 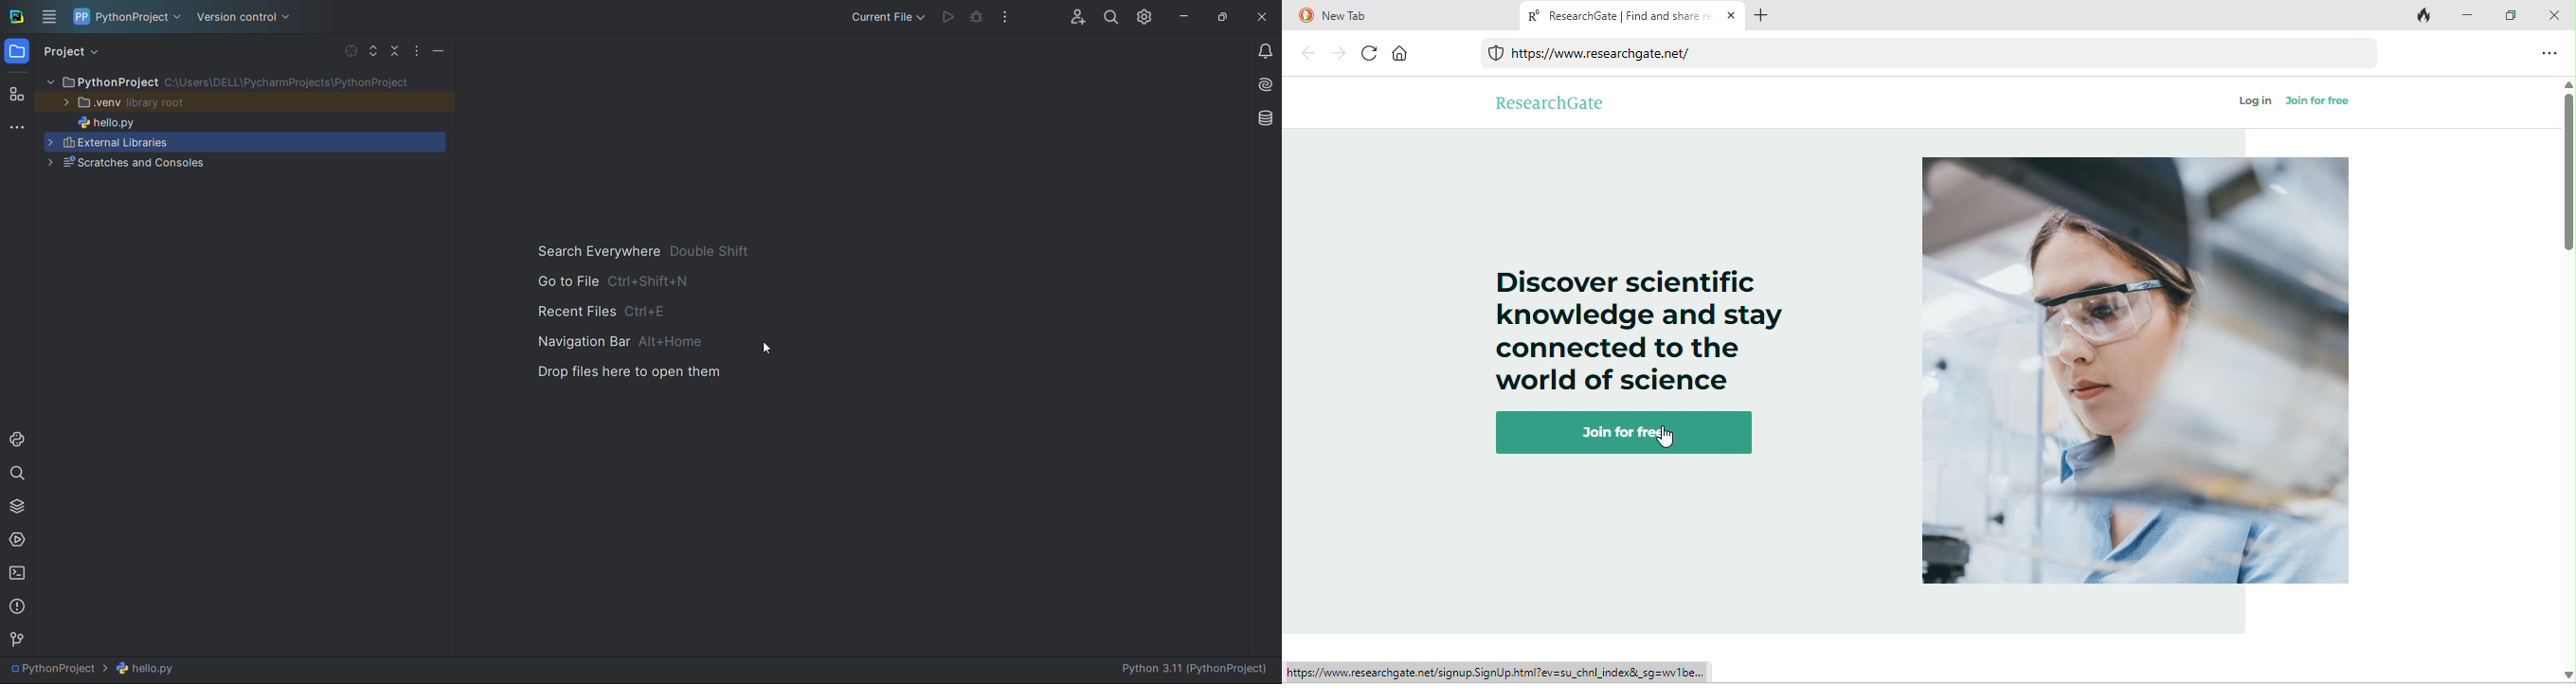 What do you see at coordinates (613, 341) in the screenshot?
I see `Navigation Bar Alt+Home` at bounding box center [613, 341].